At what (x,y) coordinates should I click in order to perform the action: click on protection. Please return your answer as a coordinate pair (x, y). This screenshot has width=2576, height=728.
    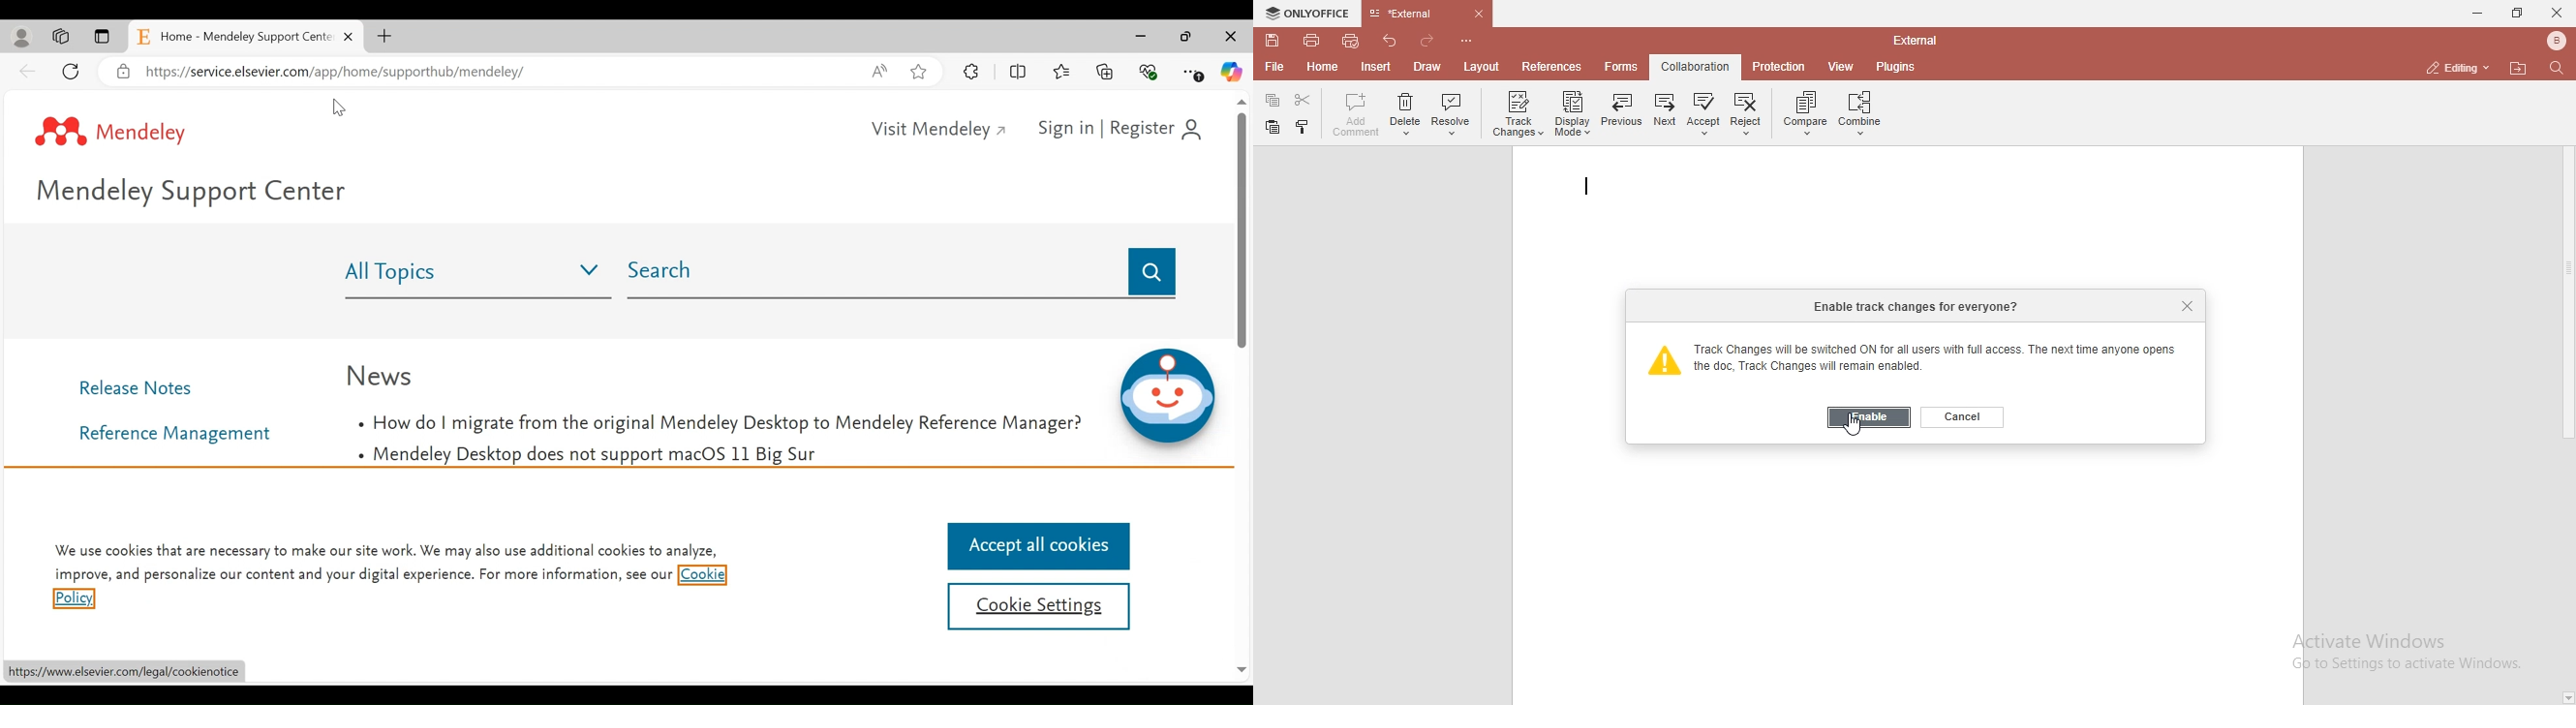
    Looking at the image, I should click on (1780, 66).